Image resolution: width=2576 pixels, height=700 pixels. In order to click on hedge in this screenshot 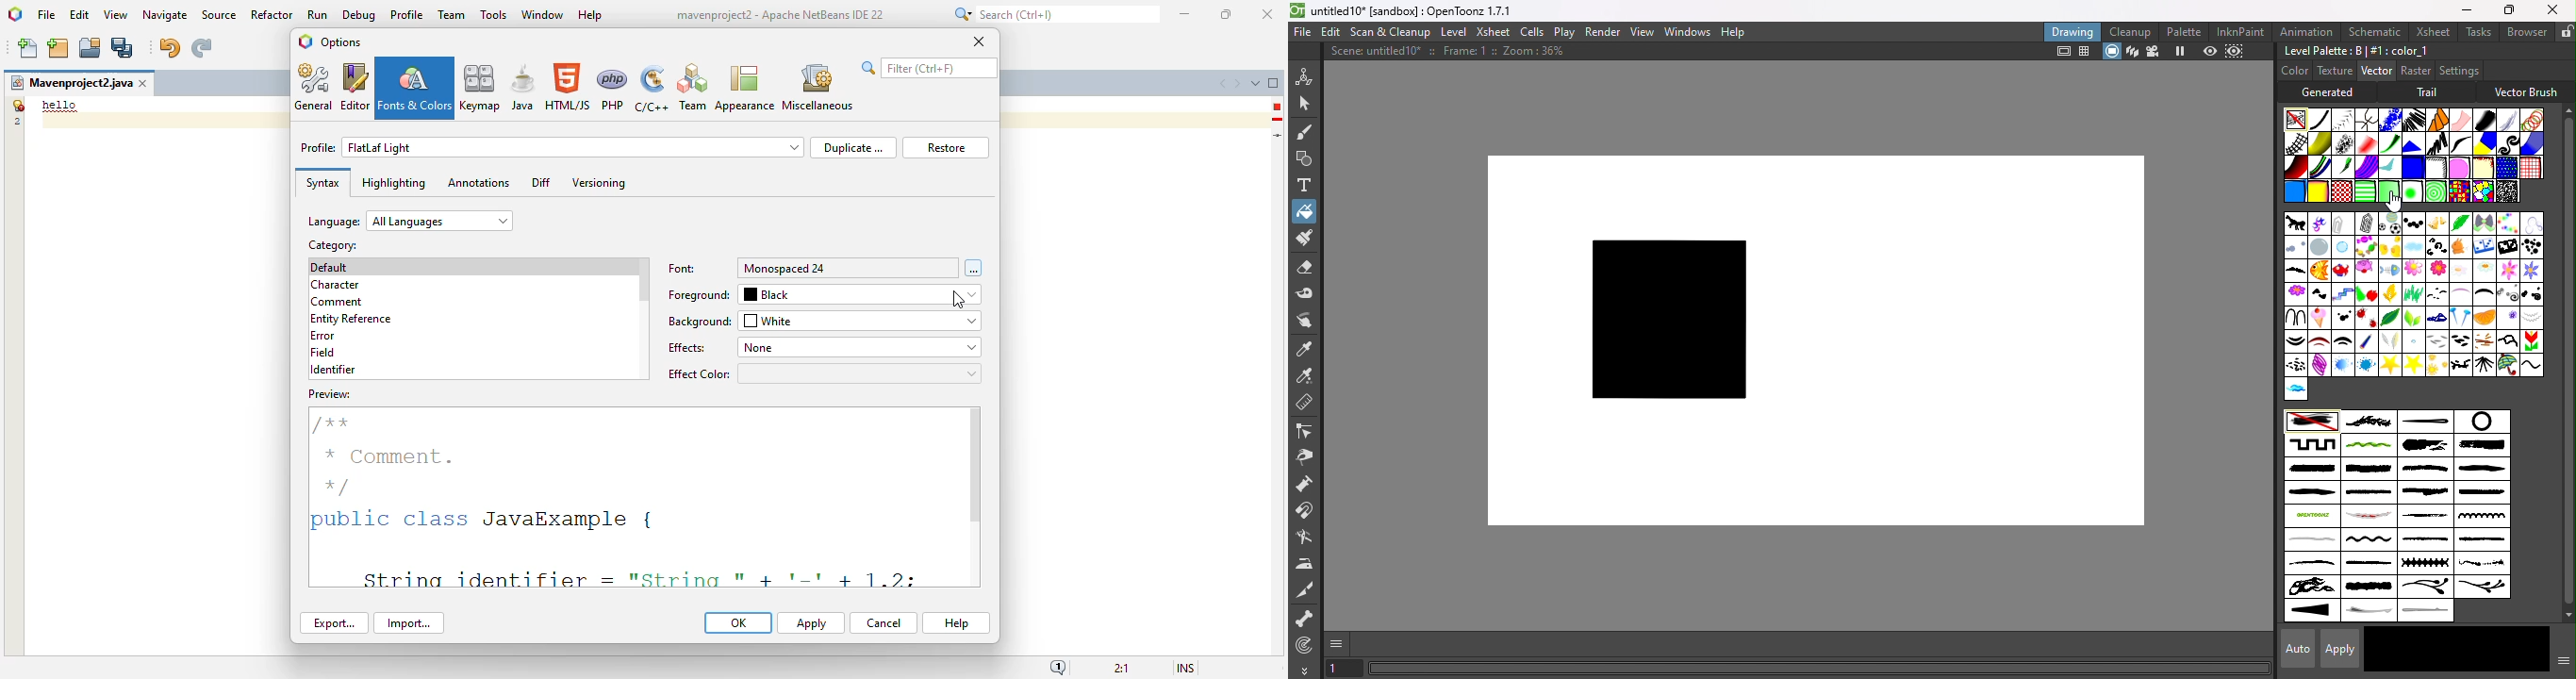, I will do `click(2483, 296)`.